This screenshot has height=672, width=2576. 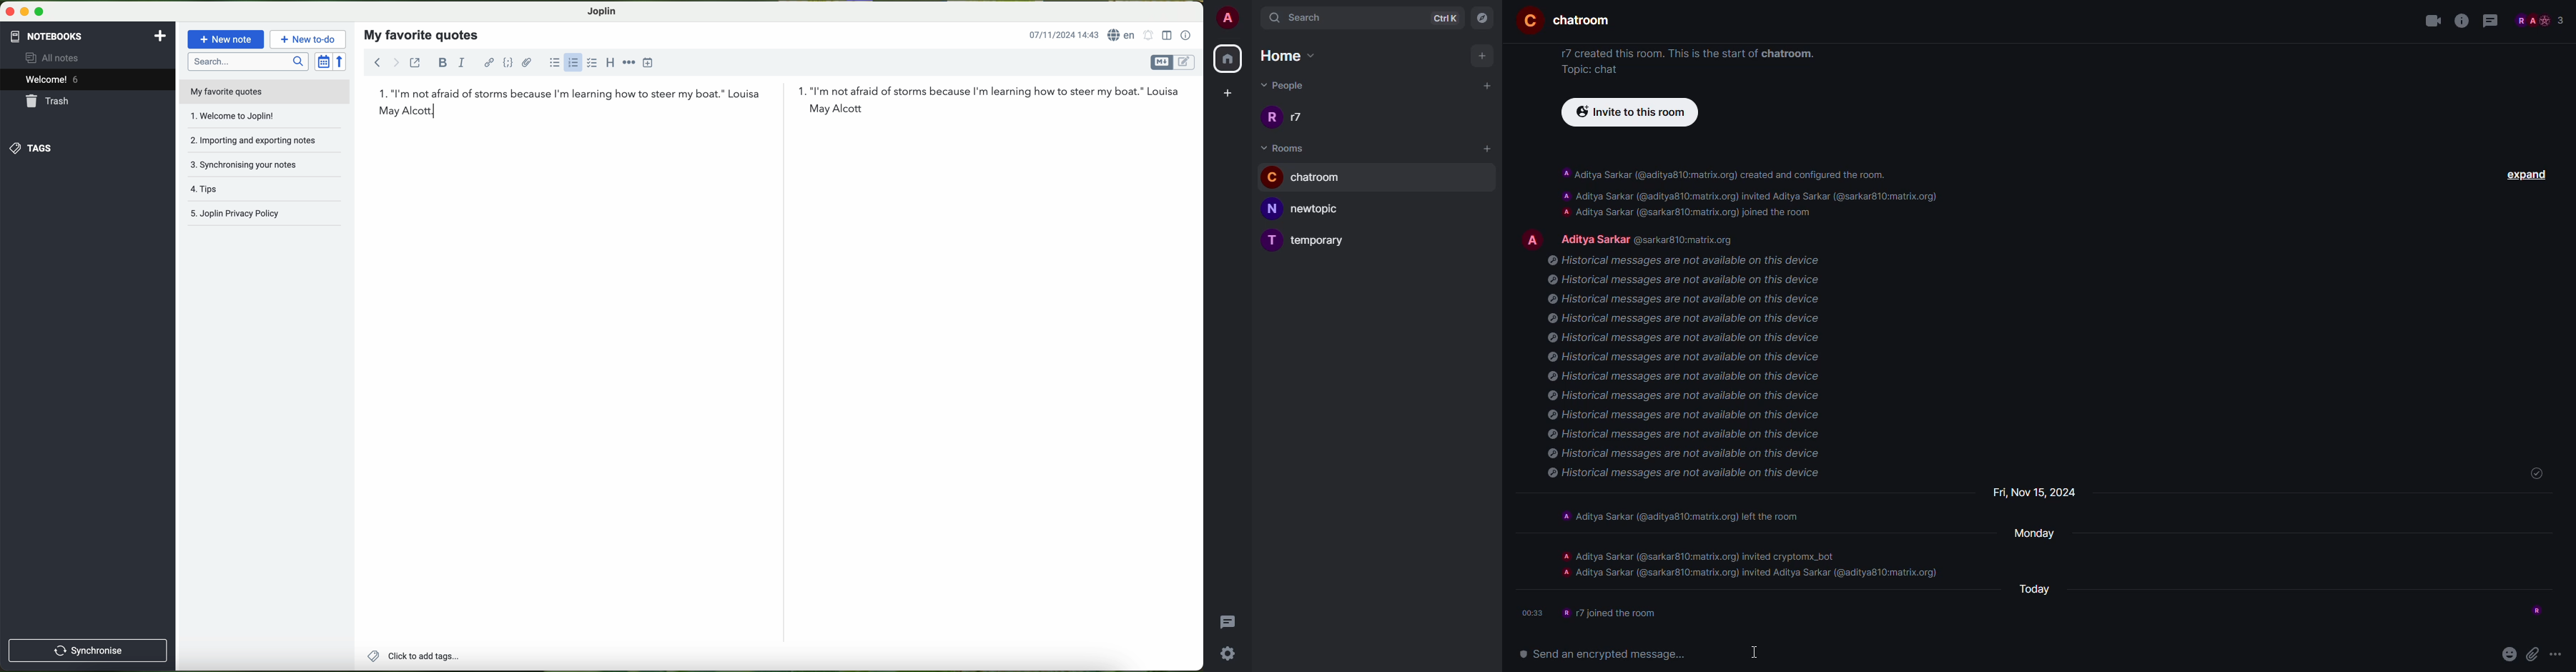 What do you see at coordinates (1167, 35) in the screenshot?
I see `toggle editor layout` at bounding box center [1167, 35].